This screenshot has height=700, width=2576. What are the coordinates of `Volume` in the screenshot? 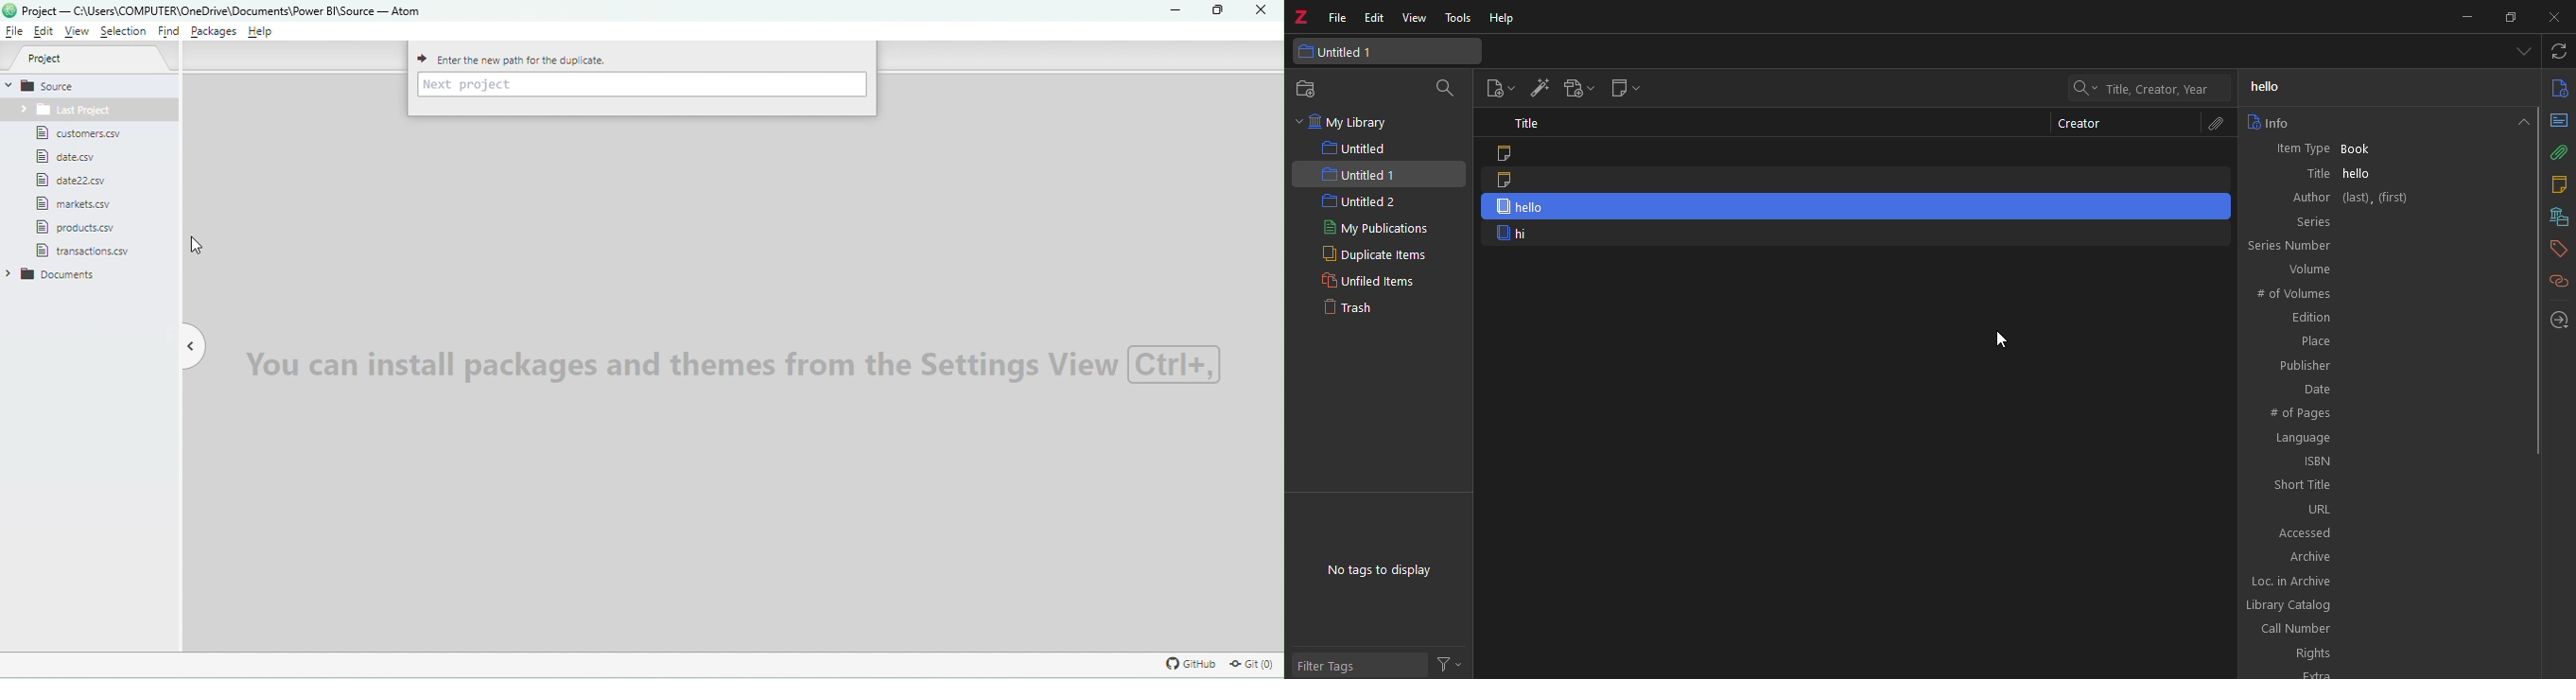 It's located at (2385, 269).